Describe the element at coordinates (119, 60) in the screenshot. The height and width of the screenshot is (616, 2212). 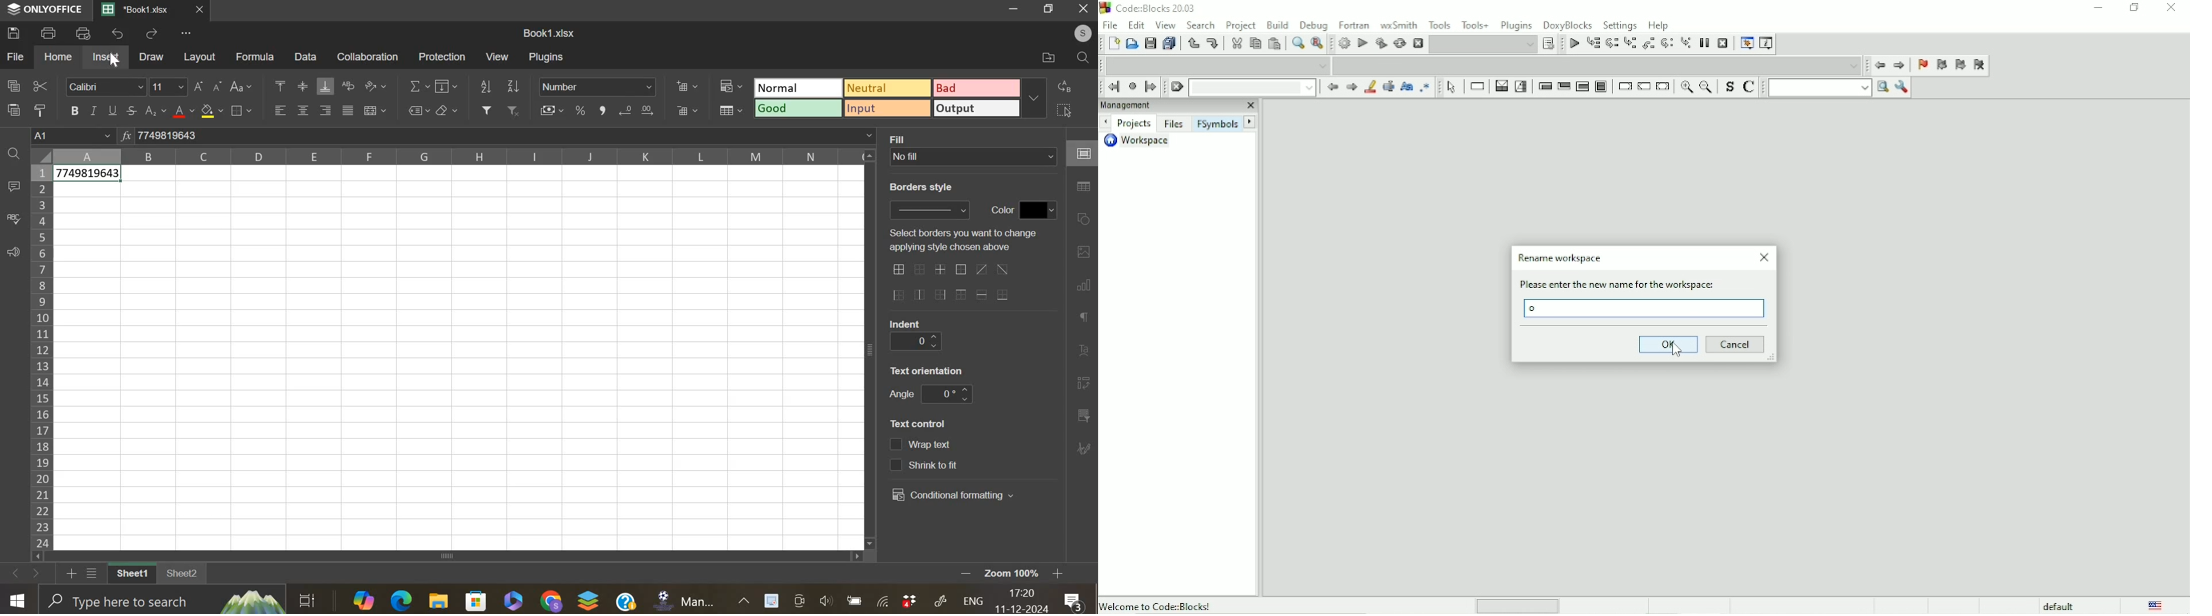
I see `cursor` at that location.